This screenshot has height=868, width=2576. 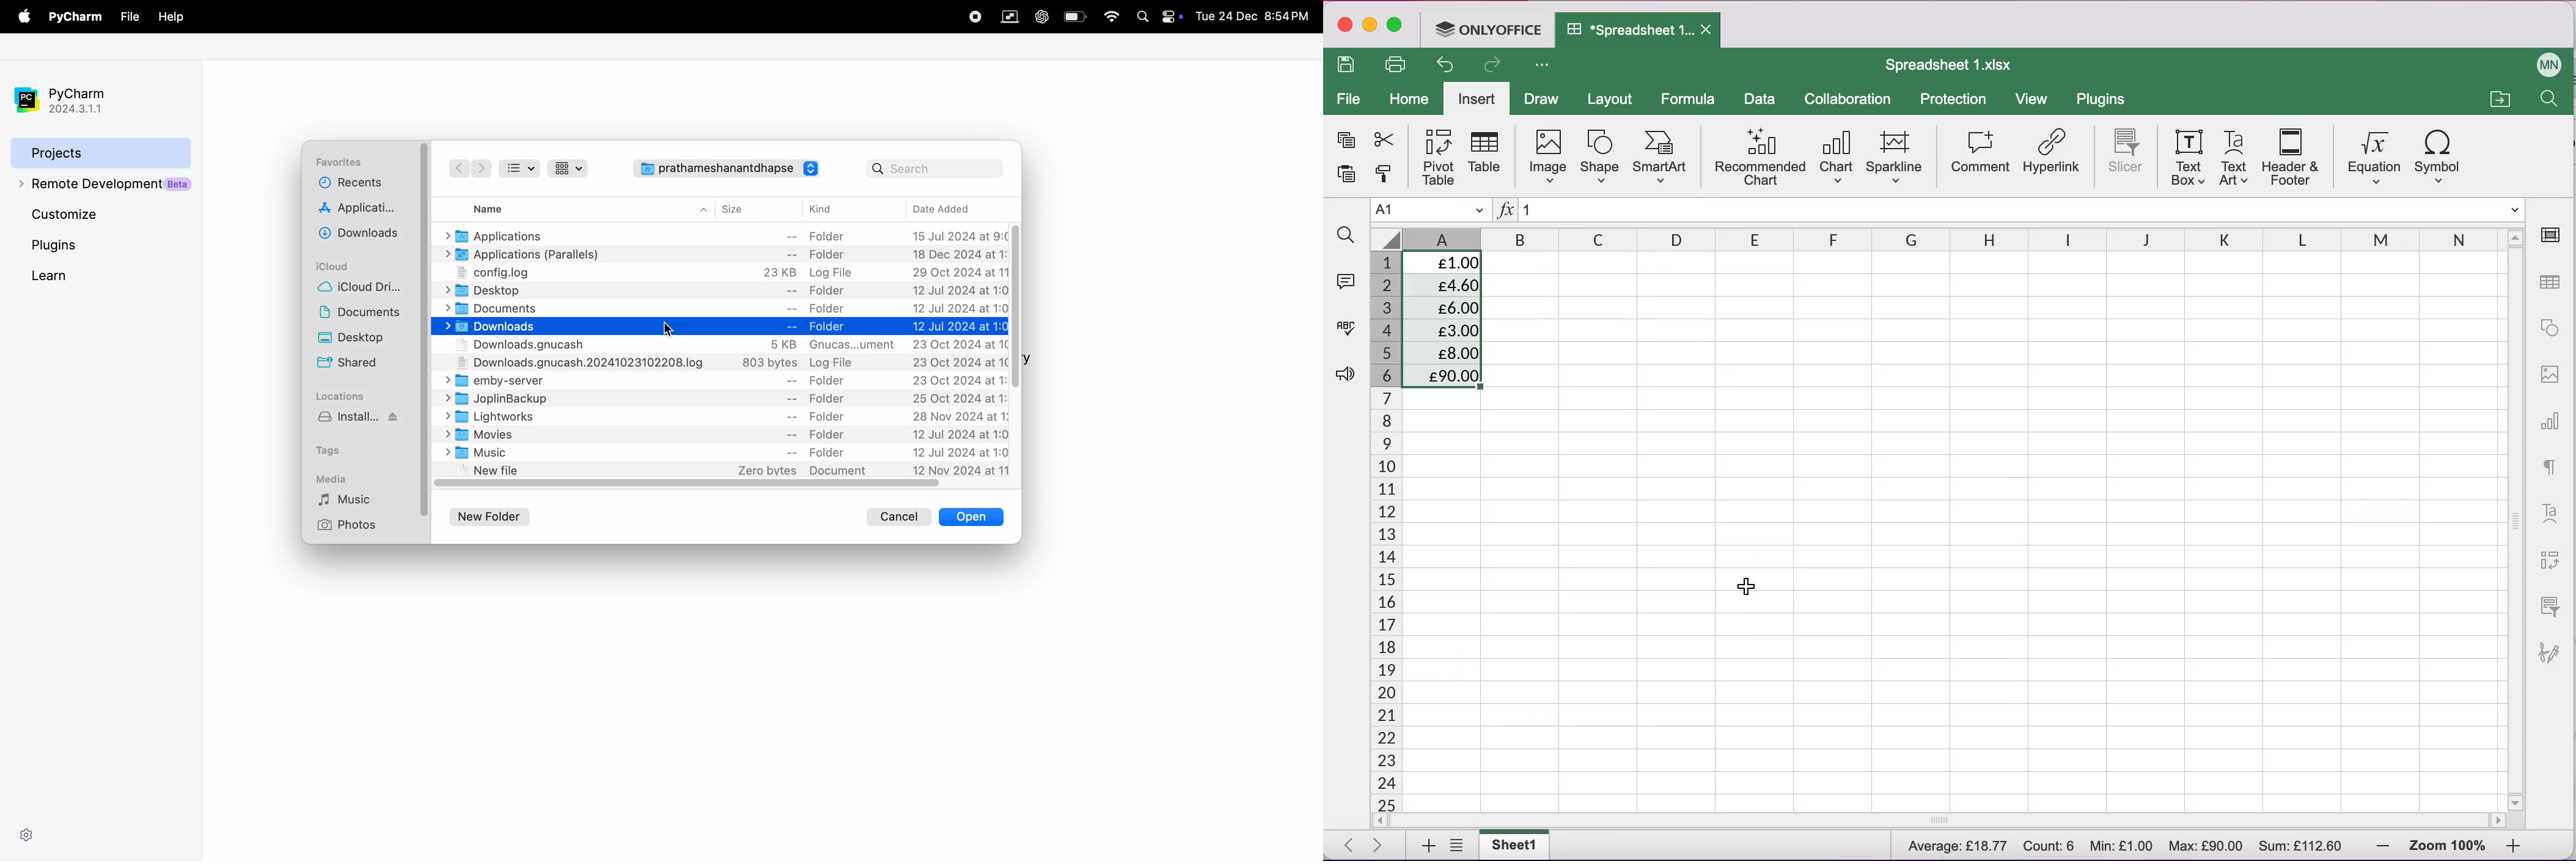 What do you see at coordinates (2185, 157) in the screenshot?
I see `text box` at bounding box center [2185, 157].